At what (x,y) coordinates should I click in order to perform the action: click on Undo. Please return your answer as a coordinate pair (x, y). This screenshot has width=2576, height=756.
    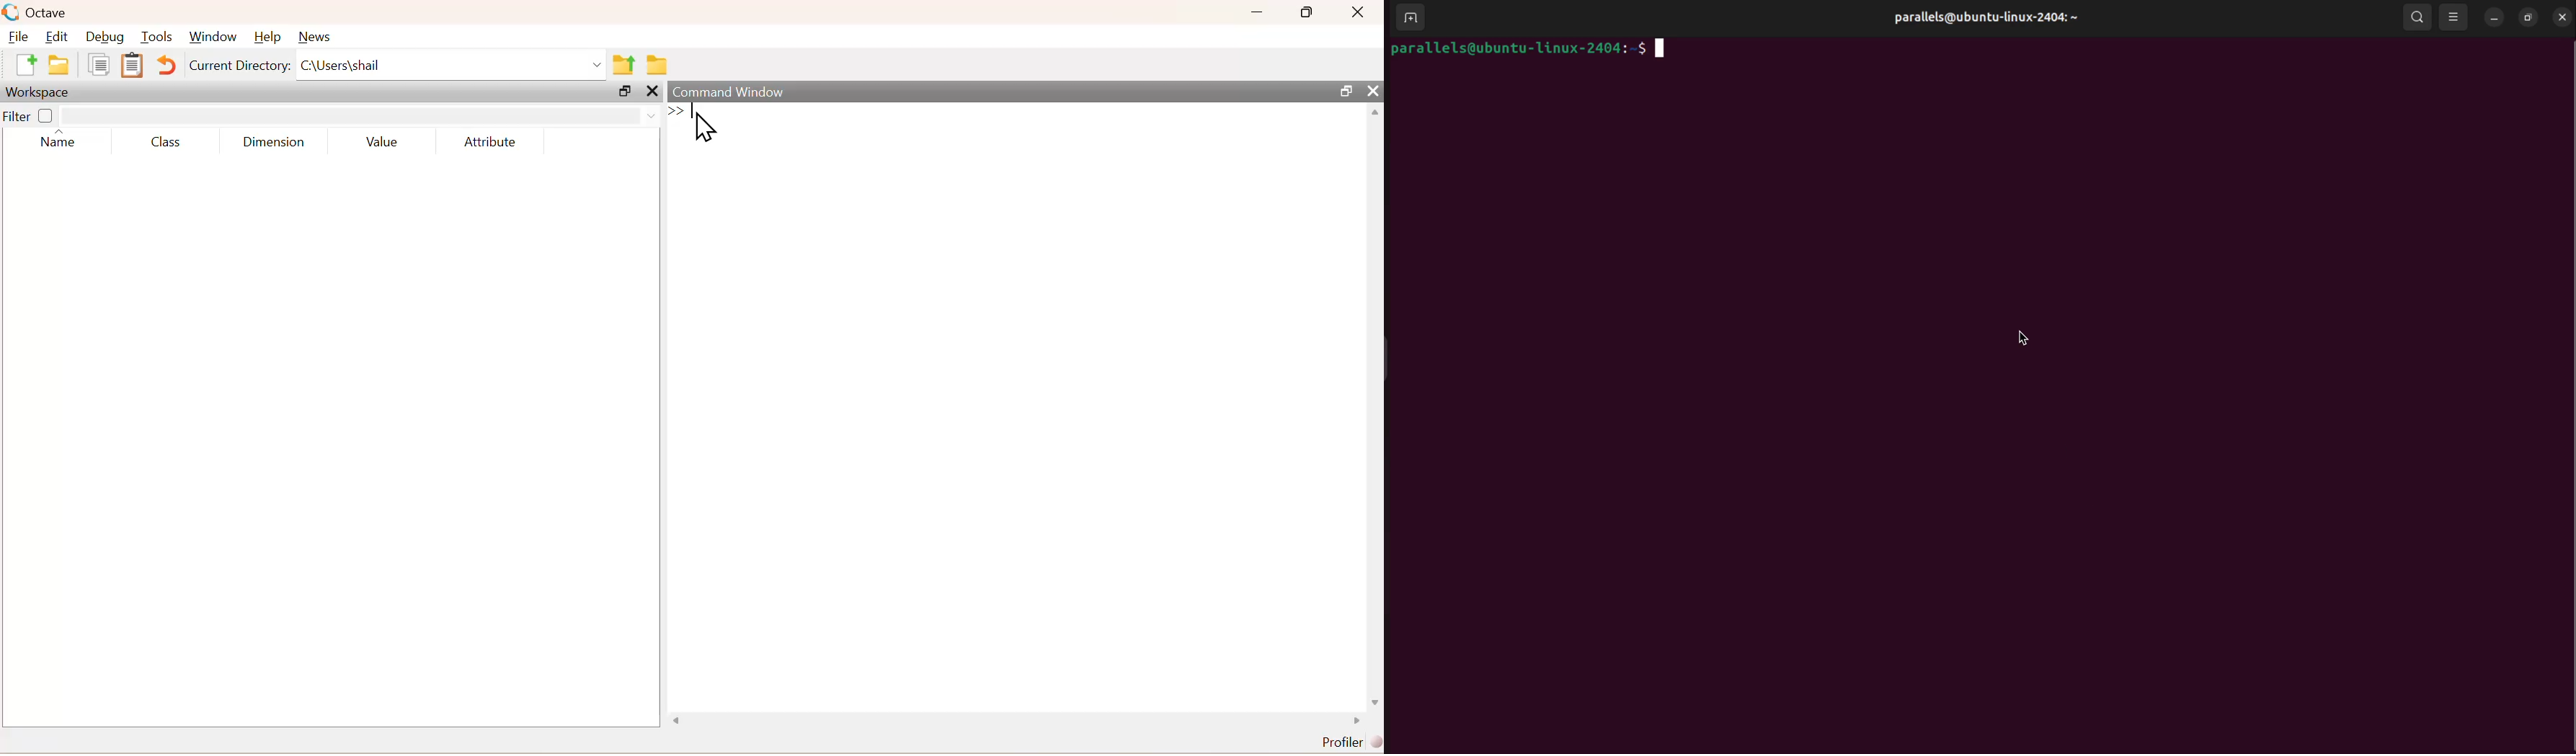
    Looking at the image, I should click on (164, 66).